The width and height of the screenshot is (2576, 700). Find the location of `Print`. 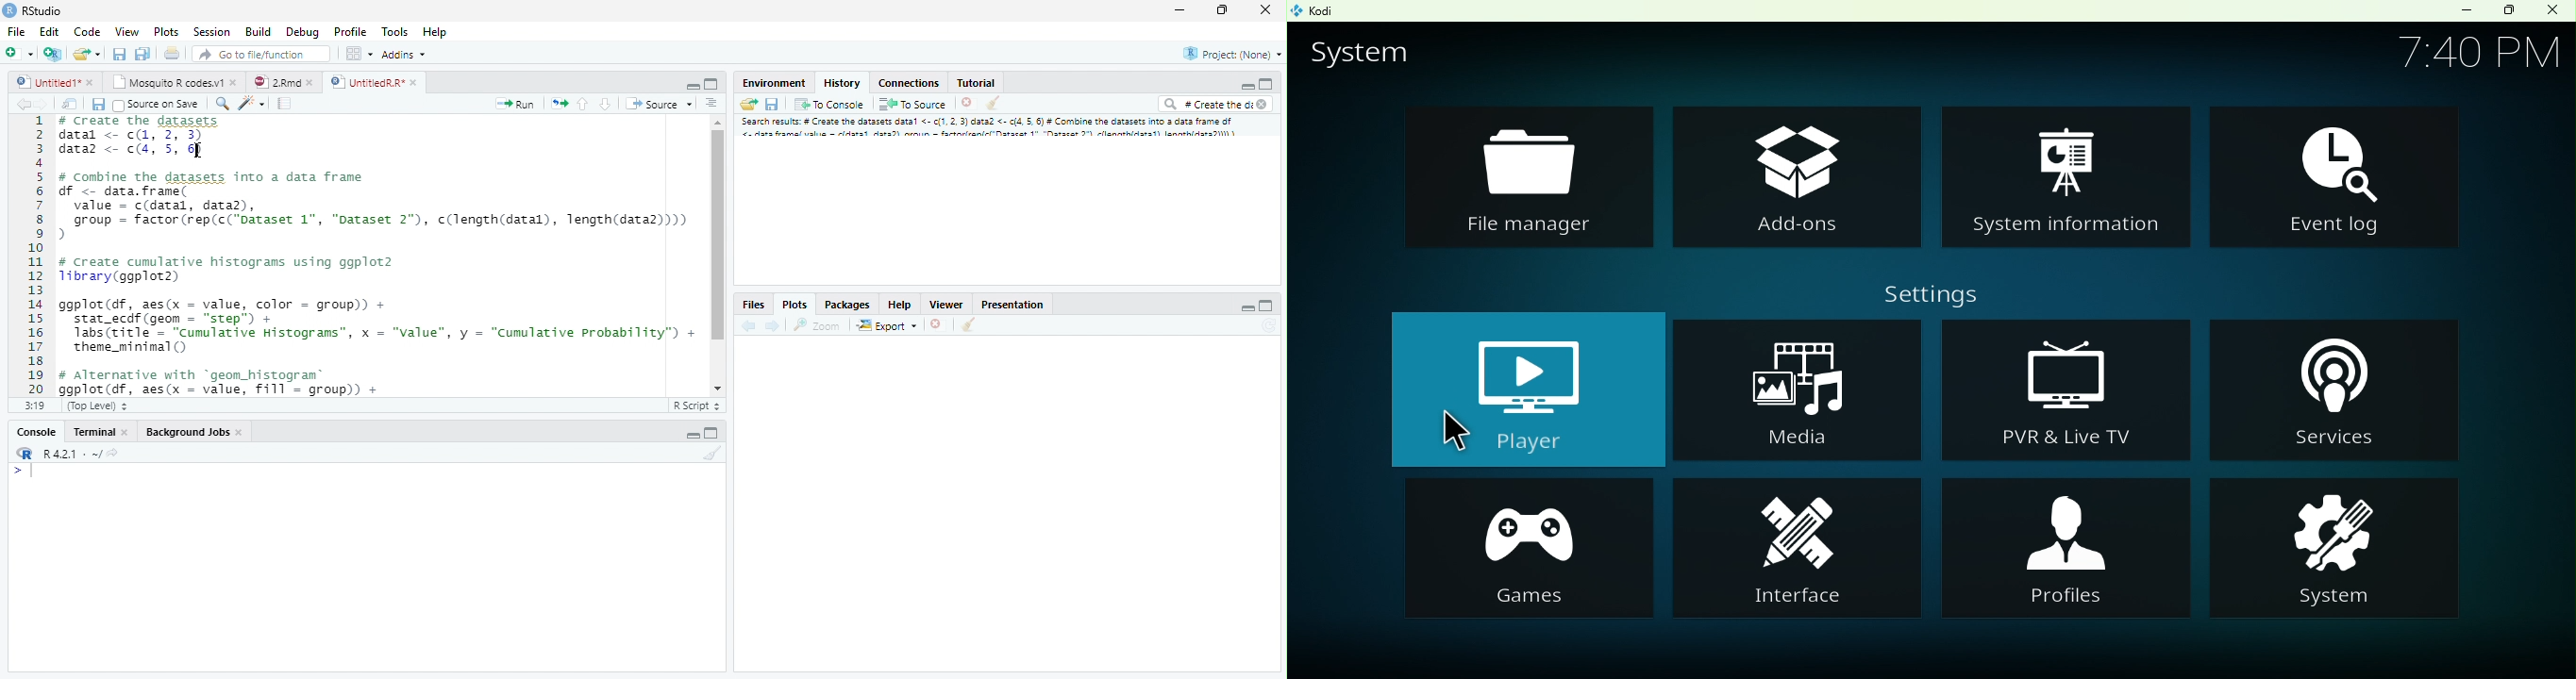

Print is located at coordinates (175, 54).